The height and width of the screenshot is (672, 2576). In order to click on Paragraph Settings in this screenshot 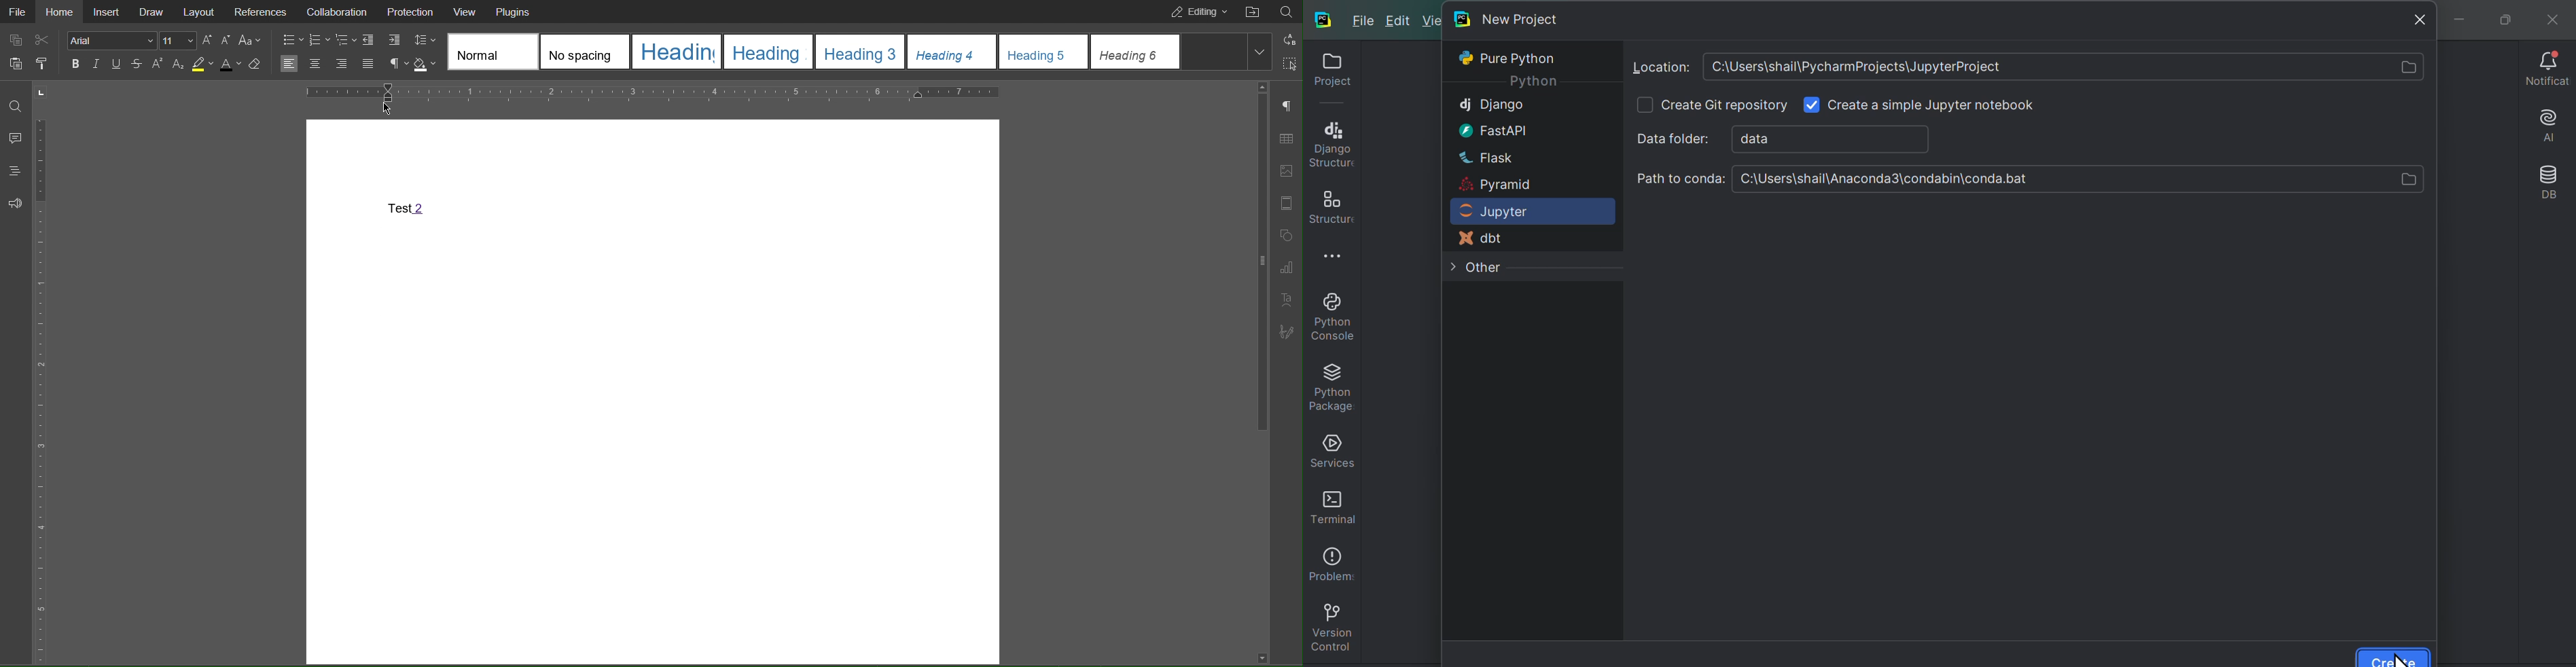, I will do `click(399, 62)`.